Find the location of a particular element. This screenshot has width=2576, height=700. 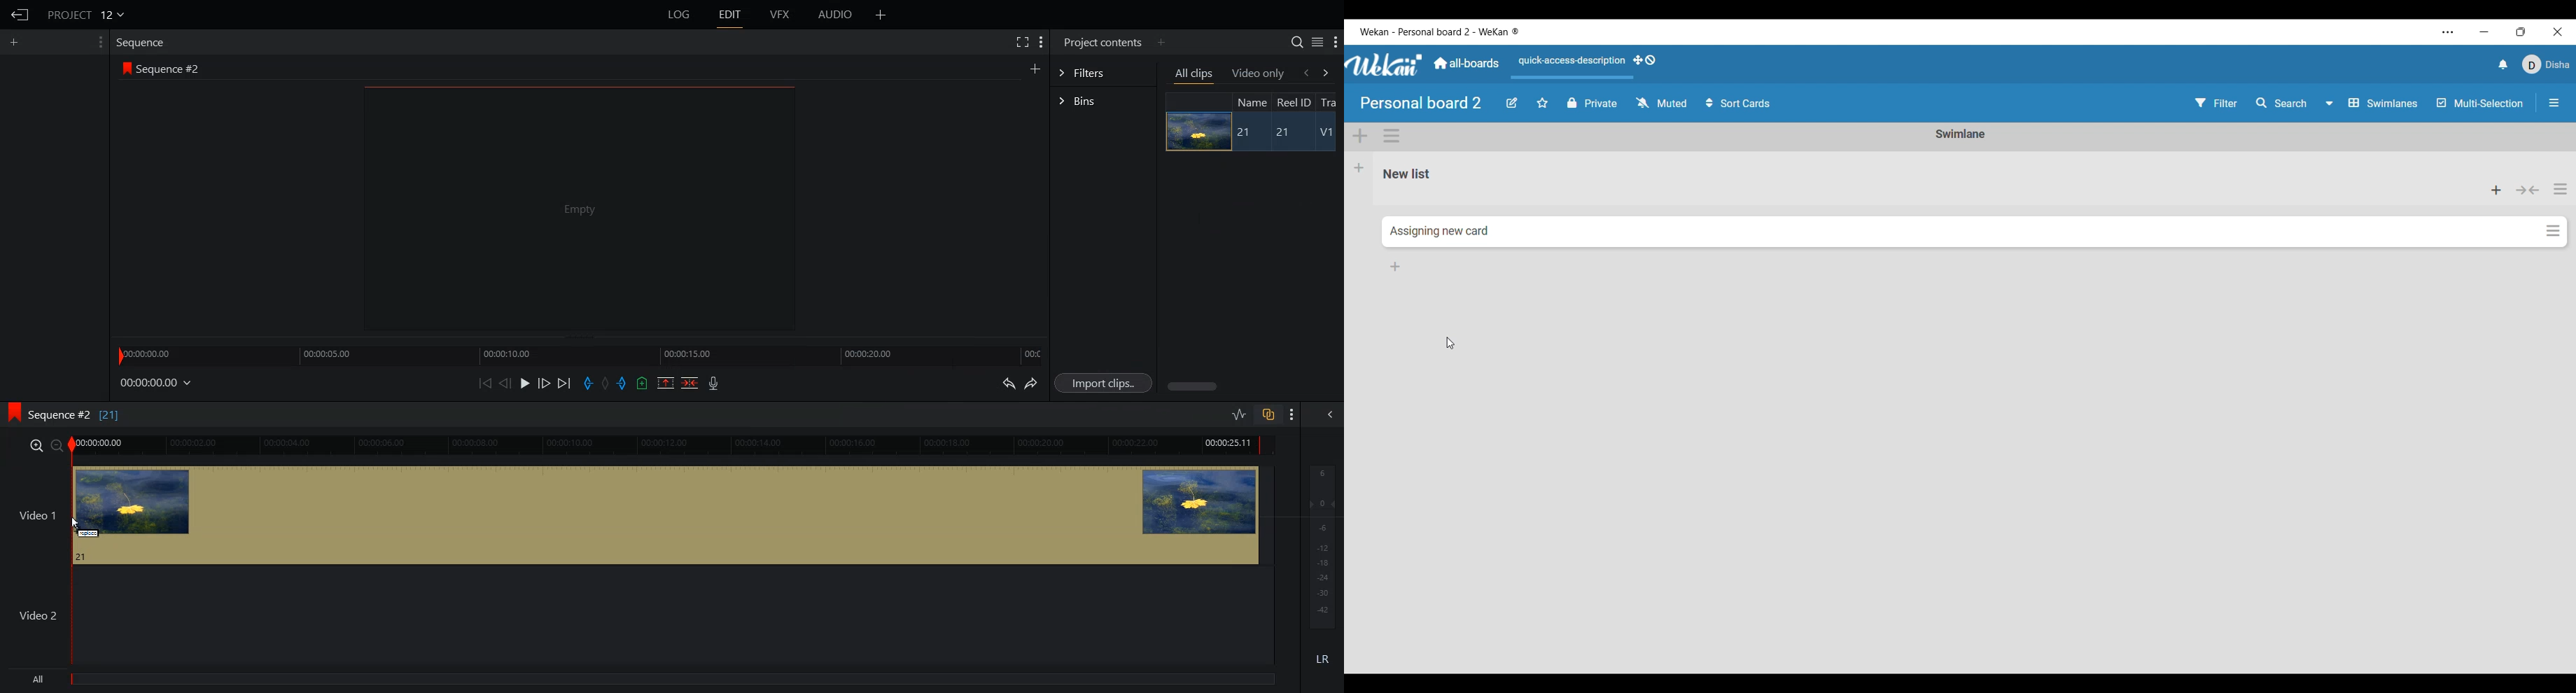

Add card to top of list is located at coordinates (2497, 190).